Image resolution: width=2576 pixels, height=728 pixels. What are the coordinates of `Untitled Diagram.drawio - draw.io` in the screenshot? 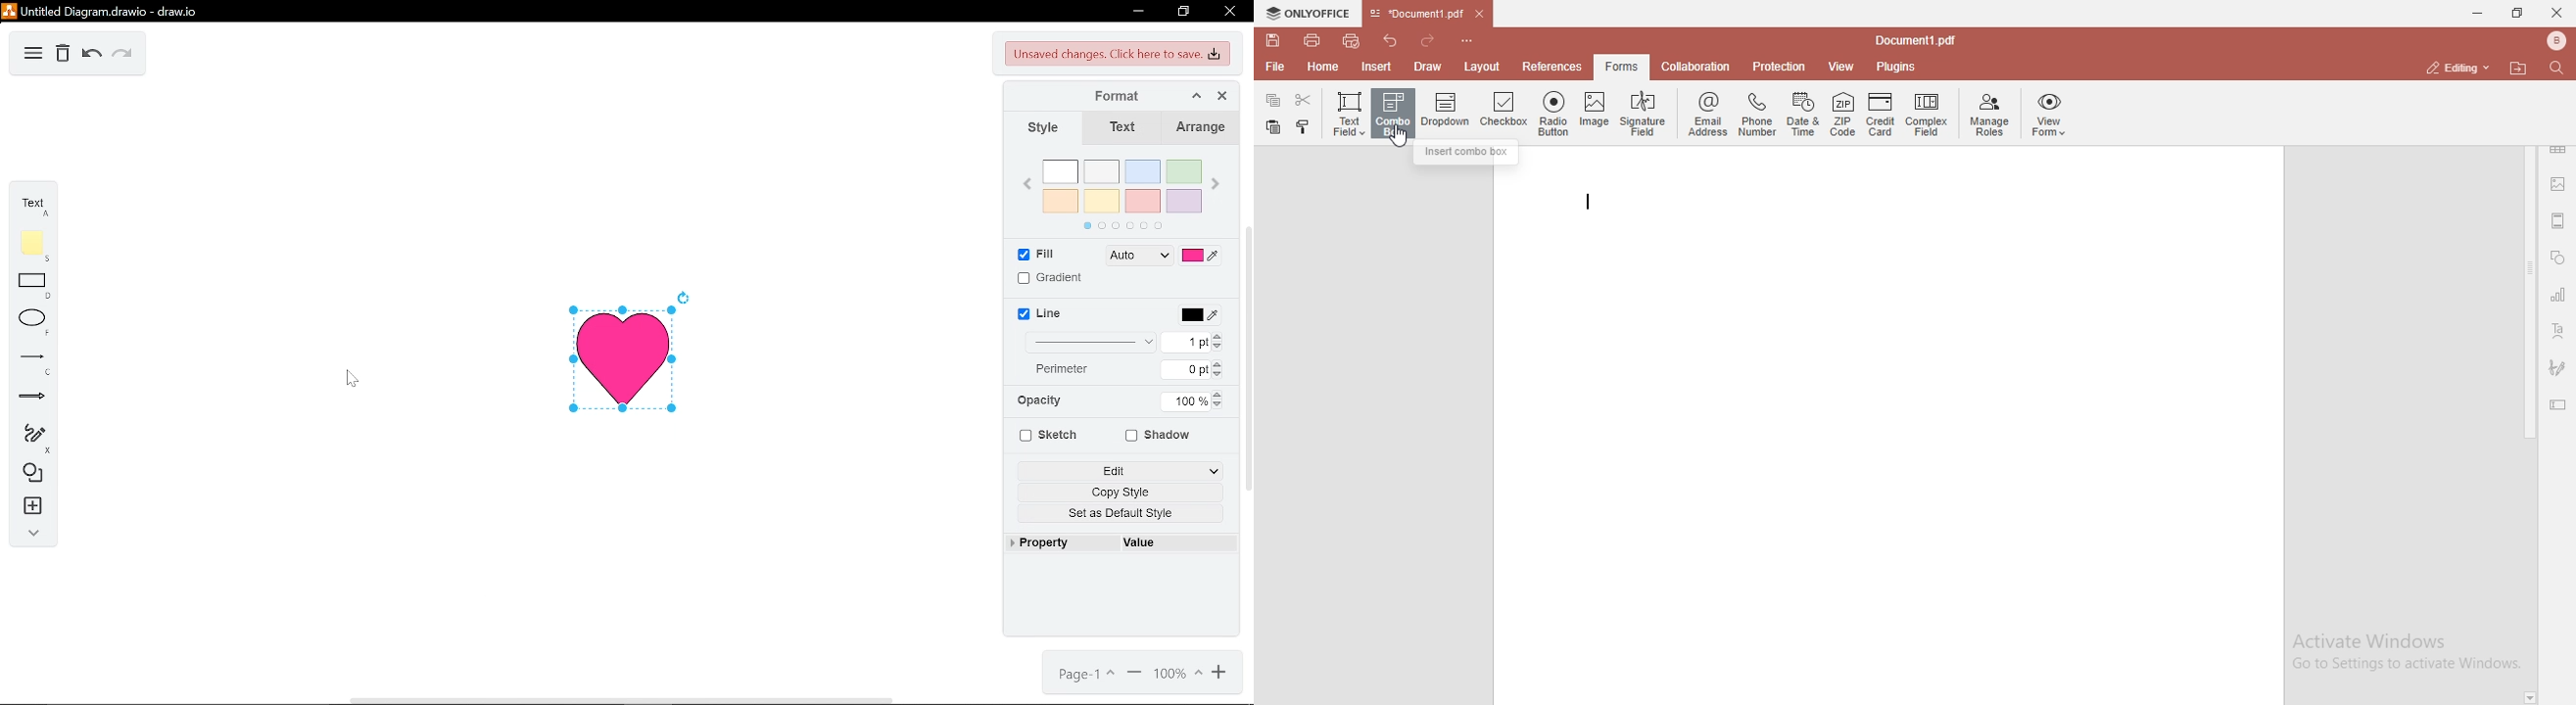 It's located at (103, 11).